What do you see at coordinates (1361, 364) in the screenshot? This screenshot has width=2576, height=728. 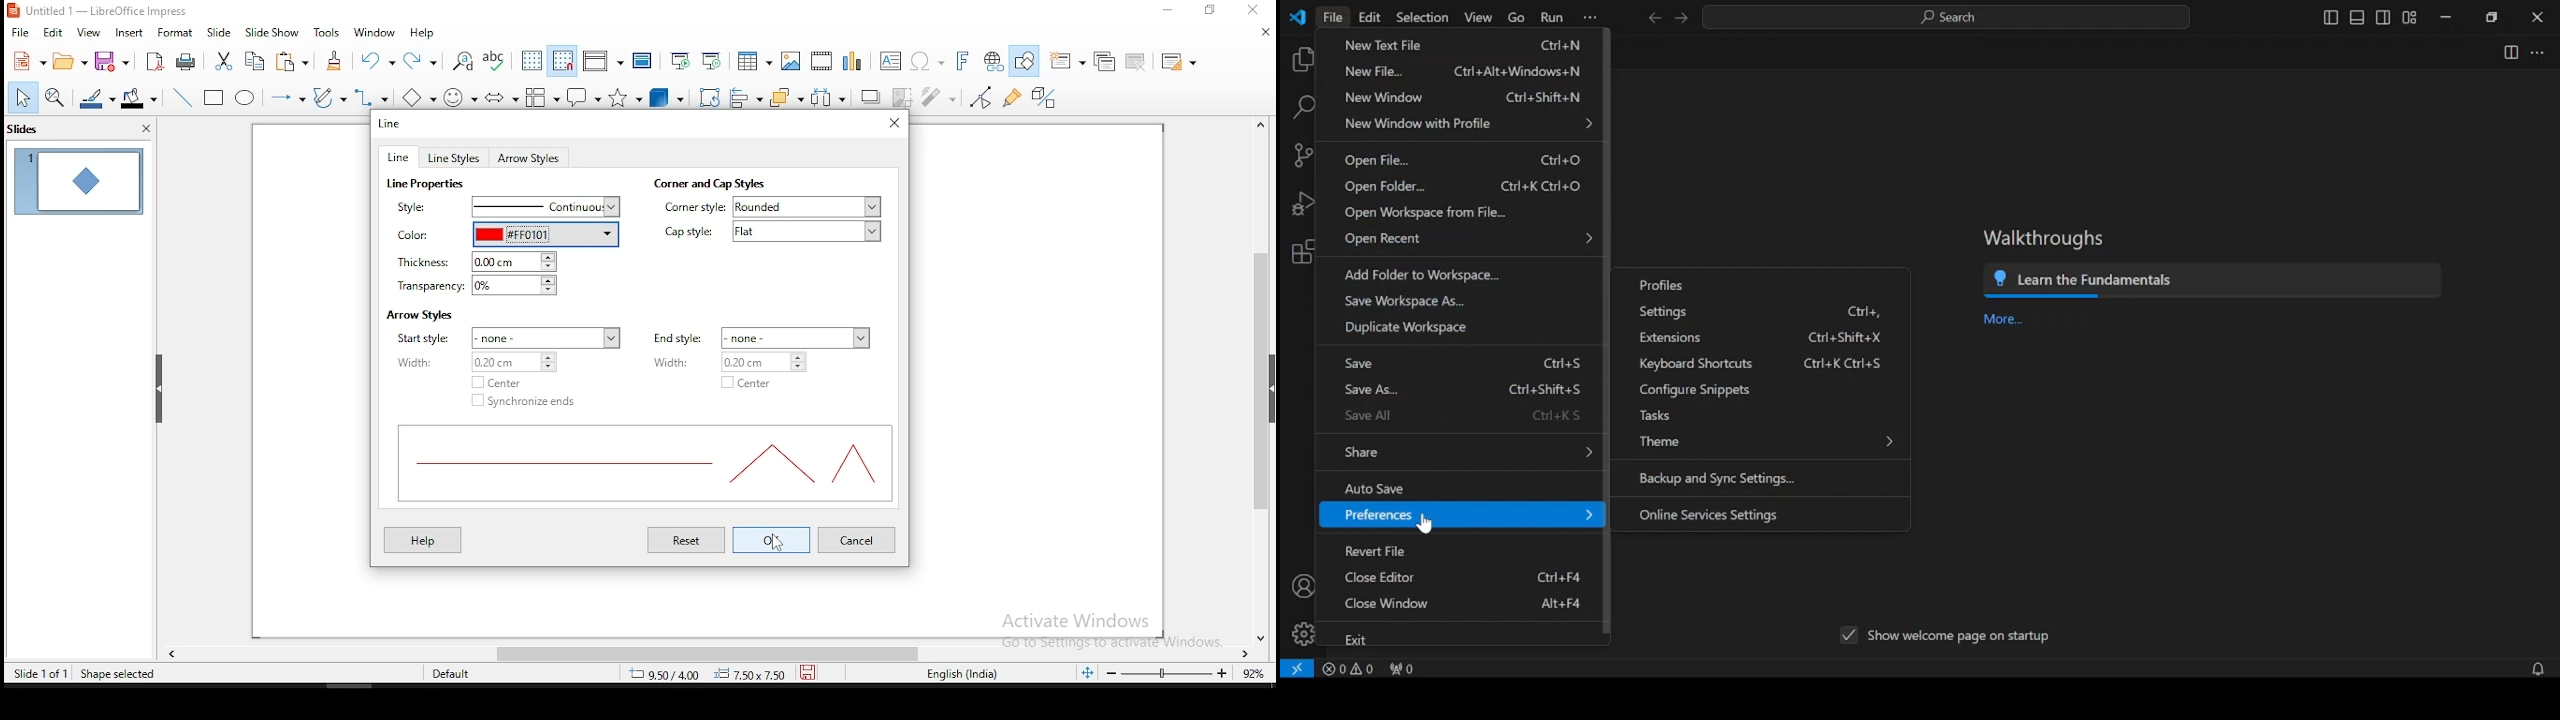 I see `save` at bounding box center [1361, 364].